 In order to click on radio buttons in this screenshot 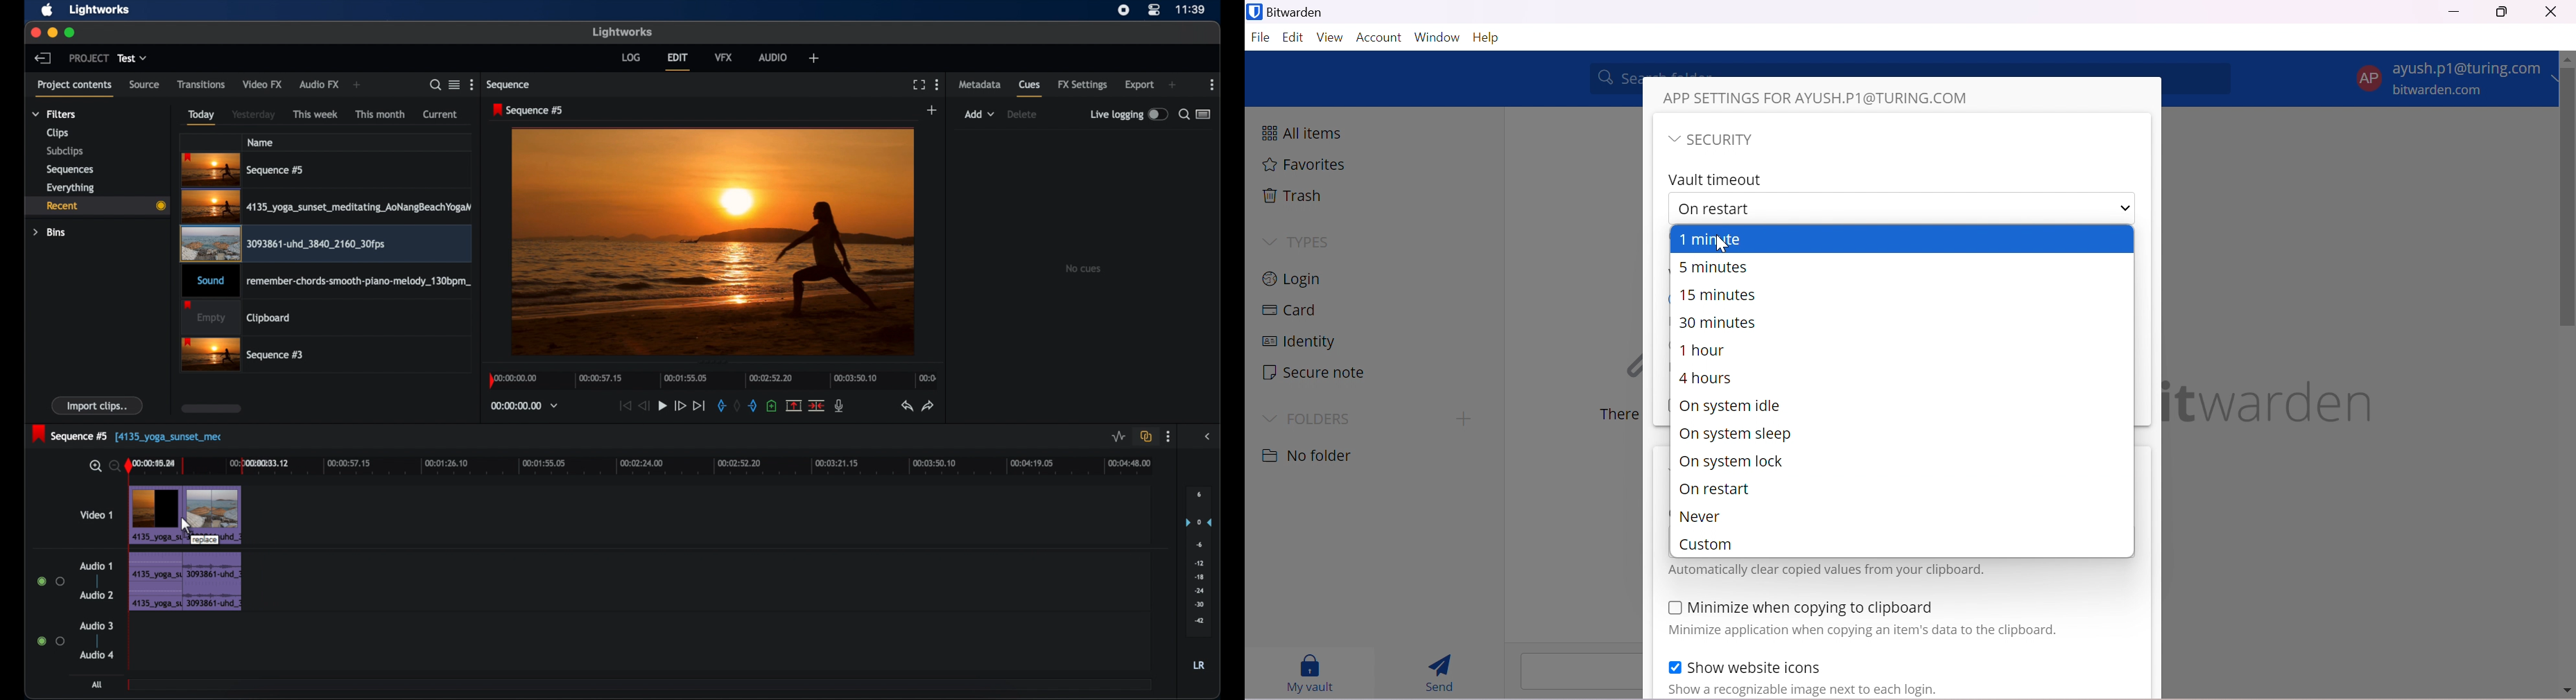, I will do `click(51, 581)`.